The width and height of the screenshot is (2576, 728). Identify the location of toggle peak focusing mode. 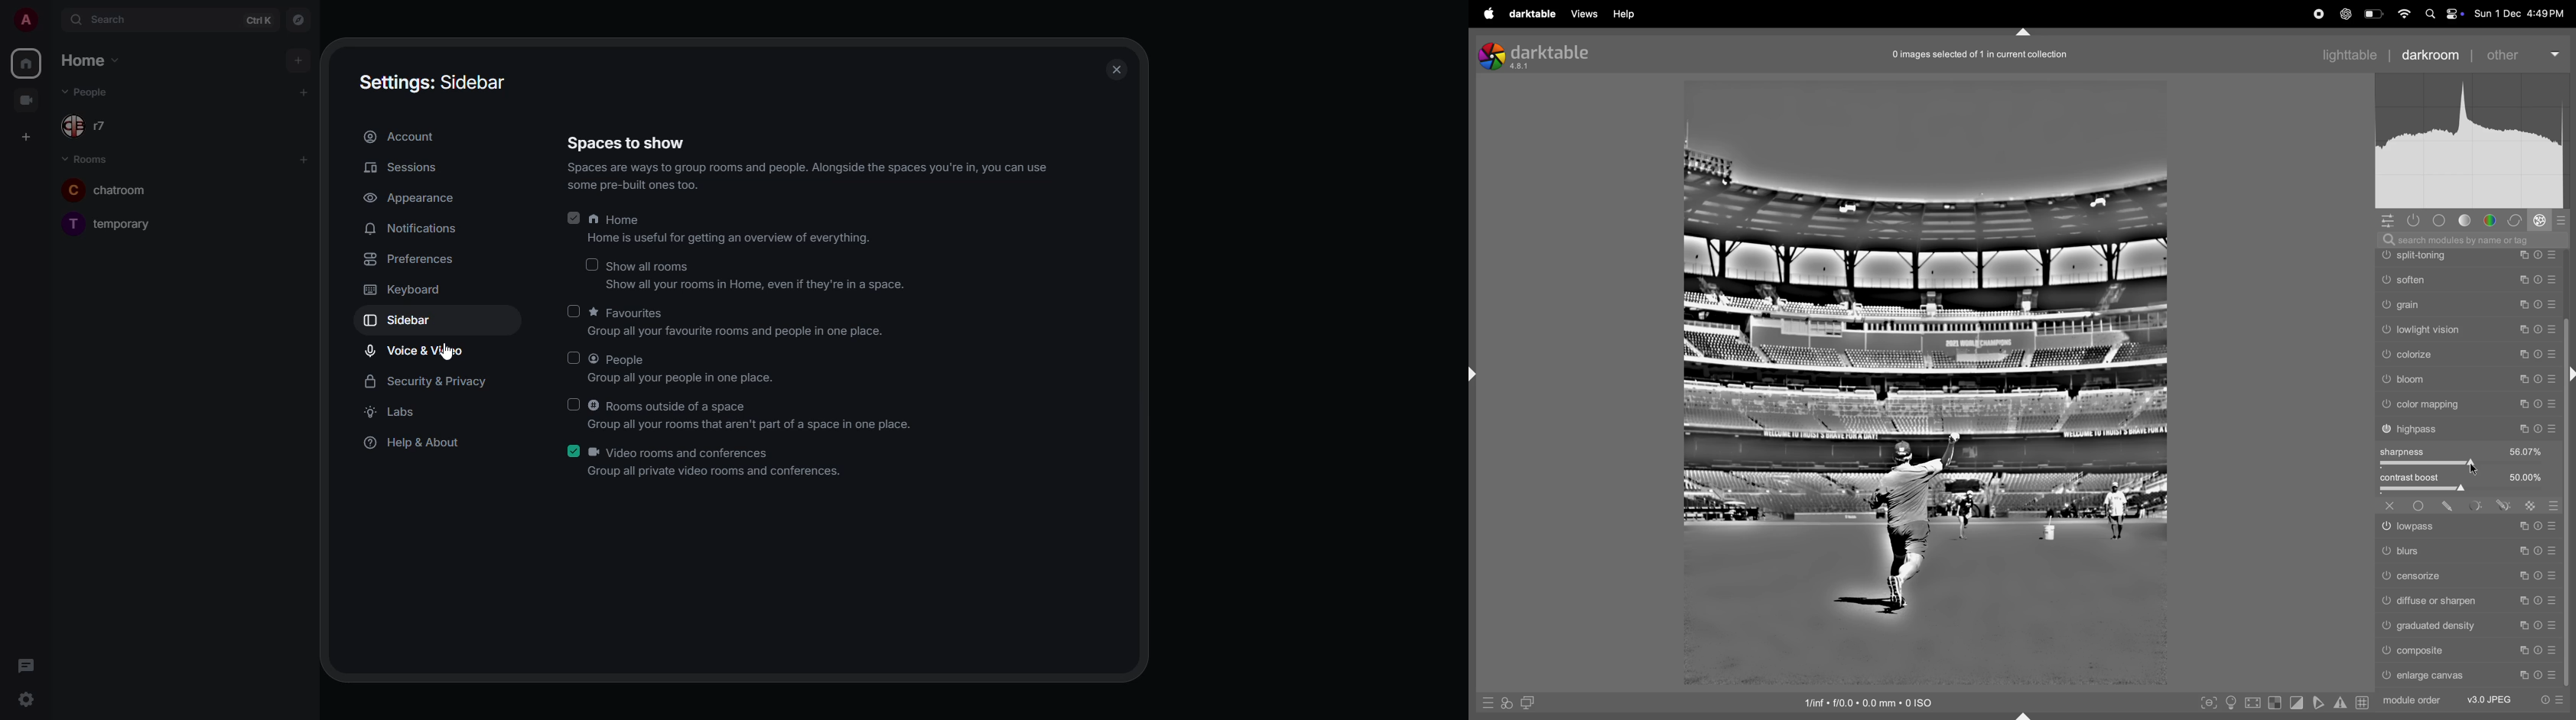
(2207, 702).